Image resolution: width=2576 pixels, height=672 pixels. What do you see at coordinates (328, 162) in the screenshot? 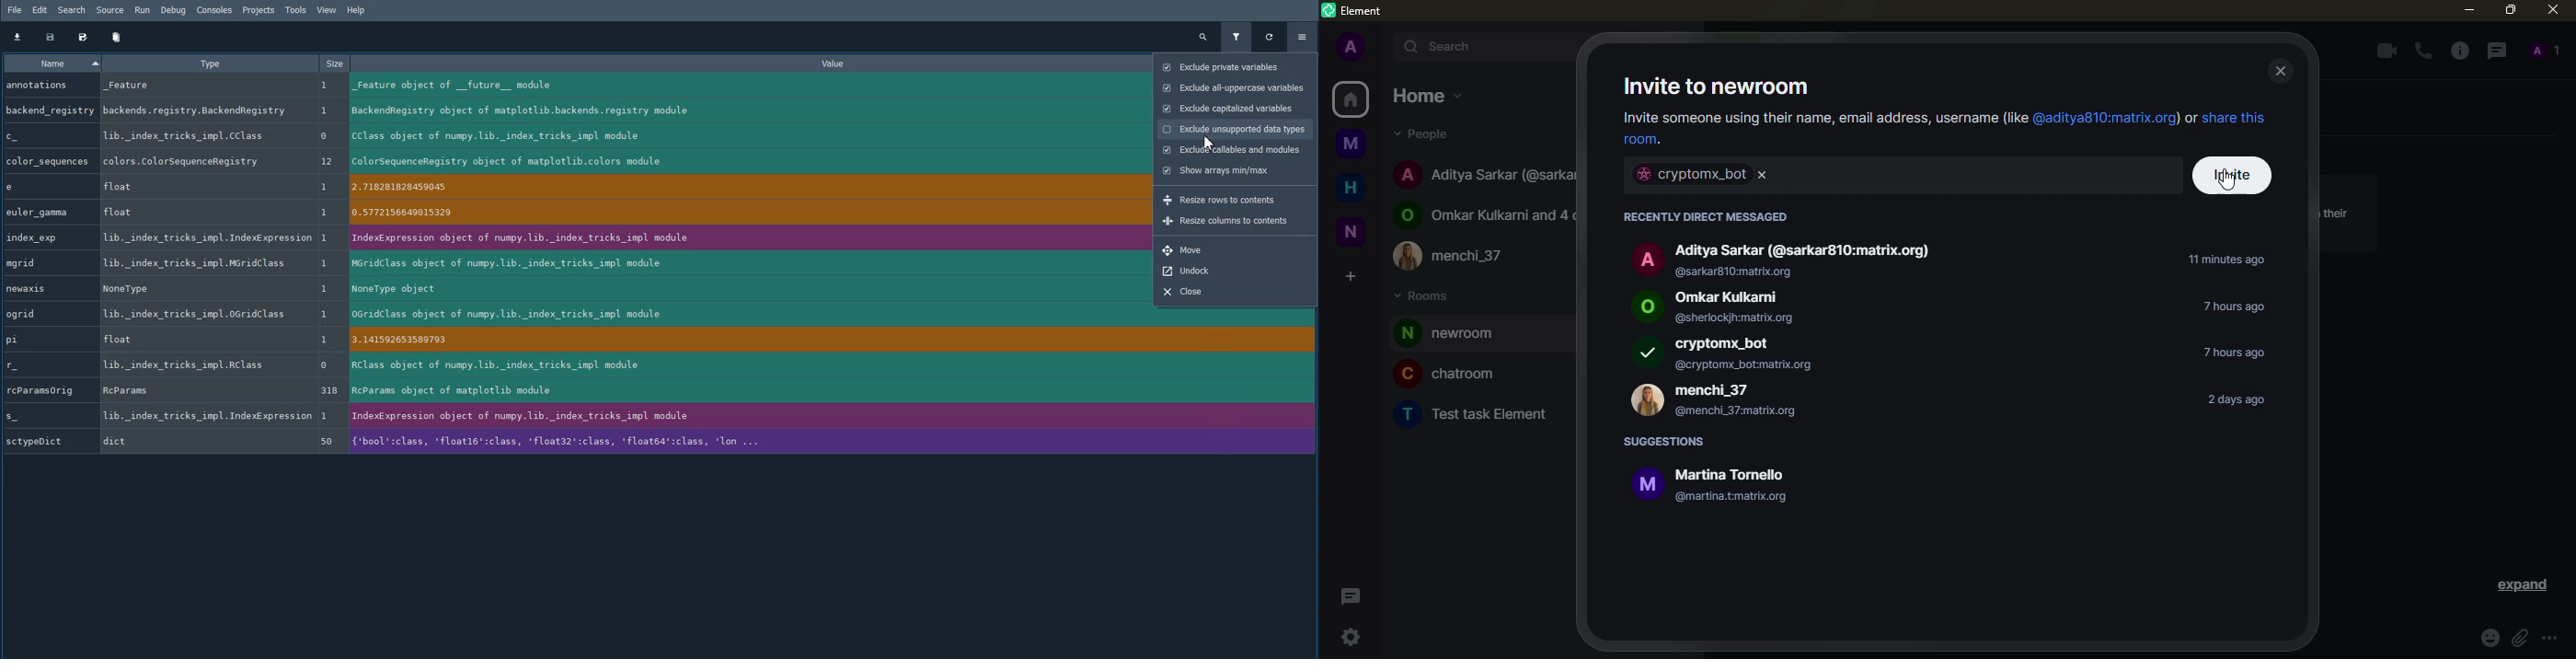
I see `12` at bounding box center [328, 162].